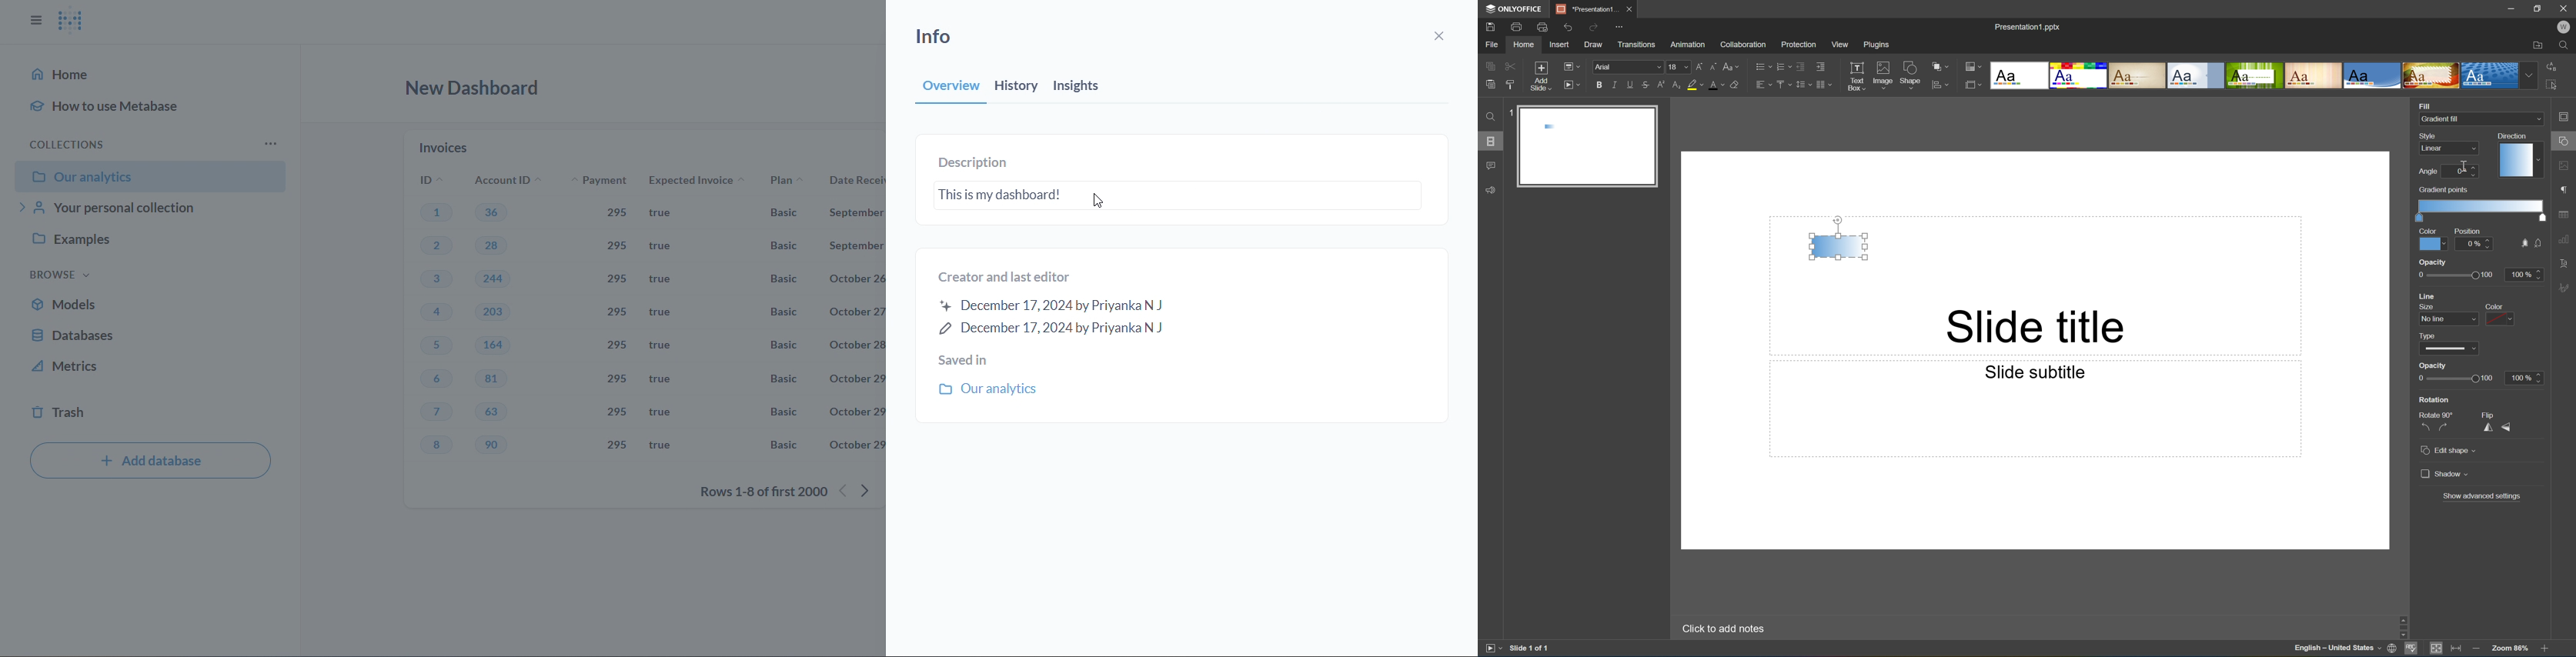 The height and width of the screenshot is (672, 2576). I want to click on type dropdown, so click(2449, 349).